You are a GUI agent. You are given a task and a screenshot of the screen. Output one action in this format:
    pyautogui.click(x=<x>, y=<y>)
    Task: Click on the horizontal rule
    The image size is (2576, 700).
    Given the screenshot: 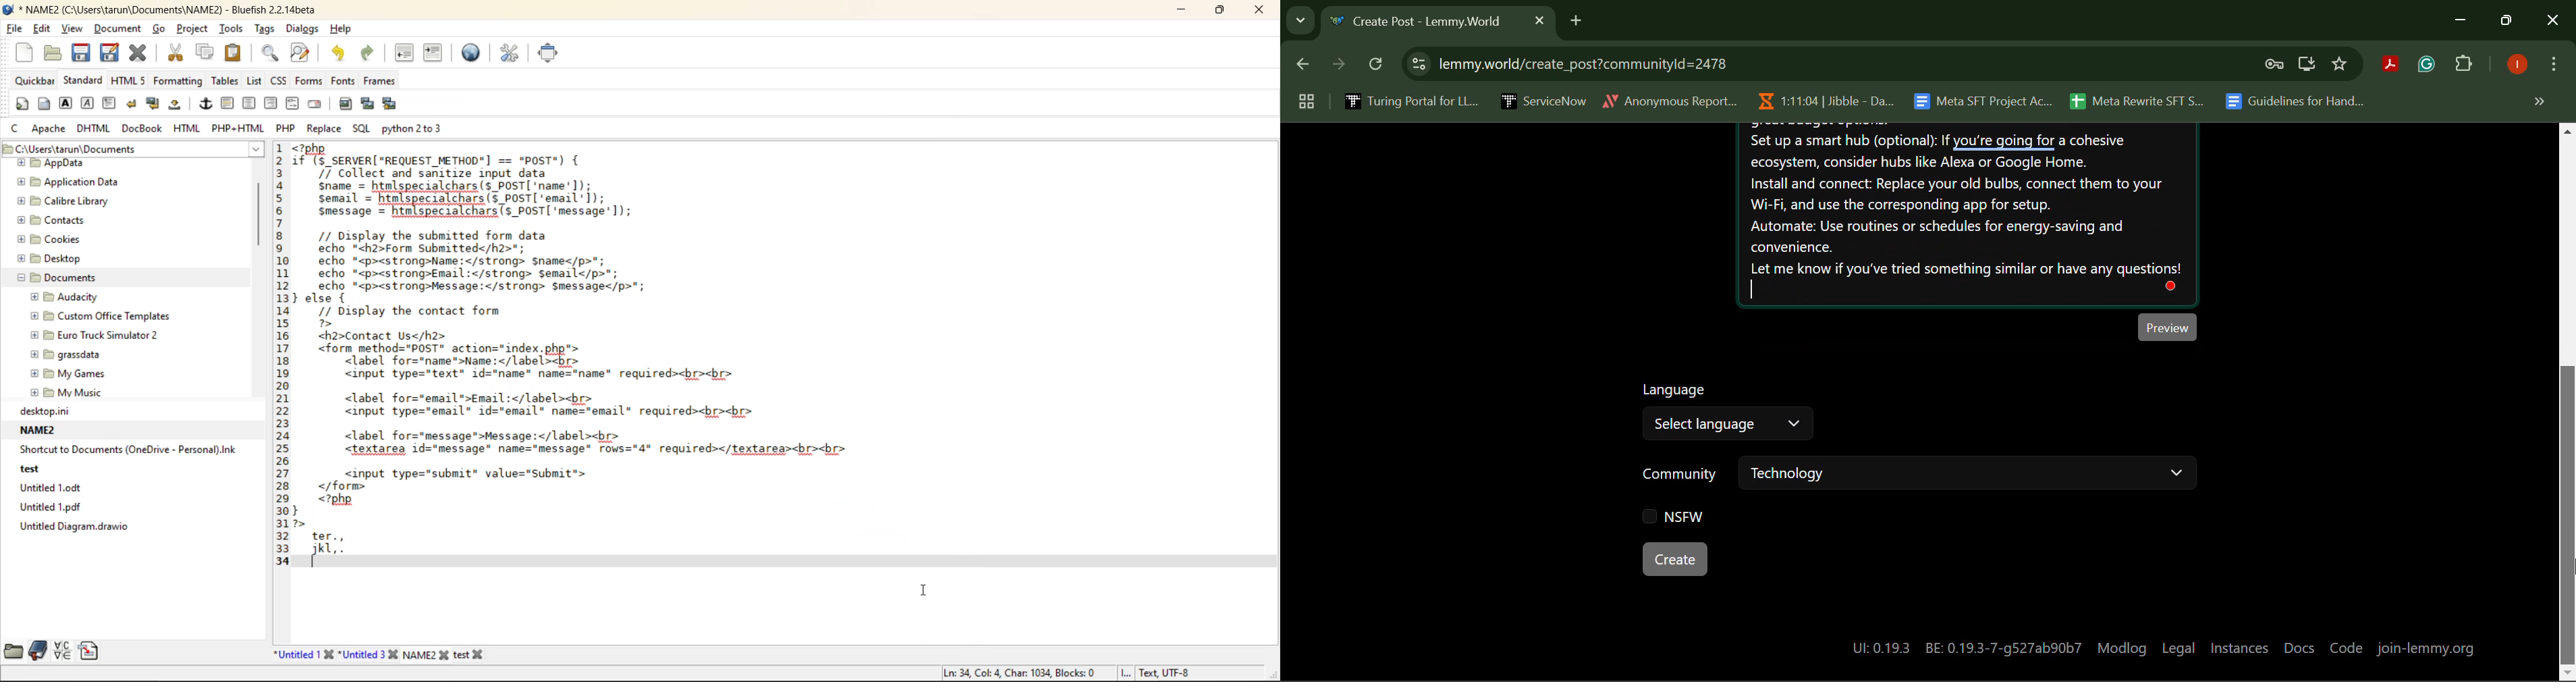 What is the action you would take?
    pyautogui.click(x=226, y=104)
    